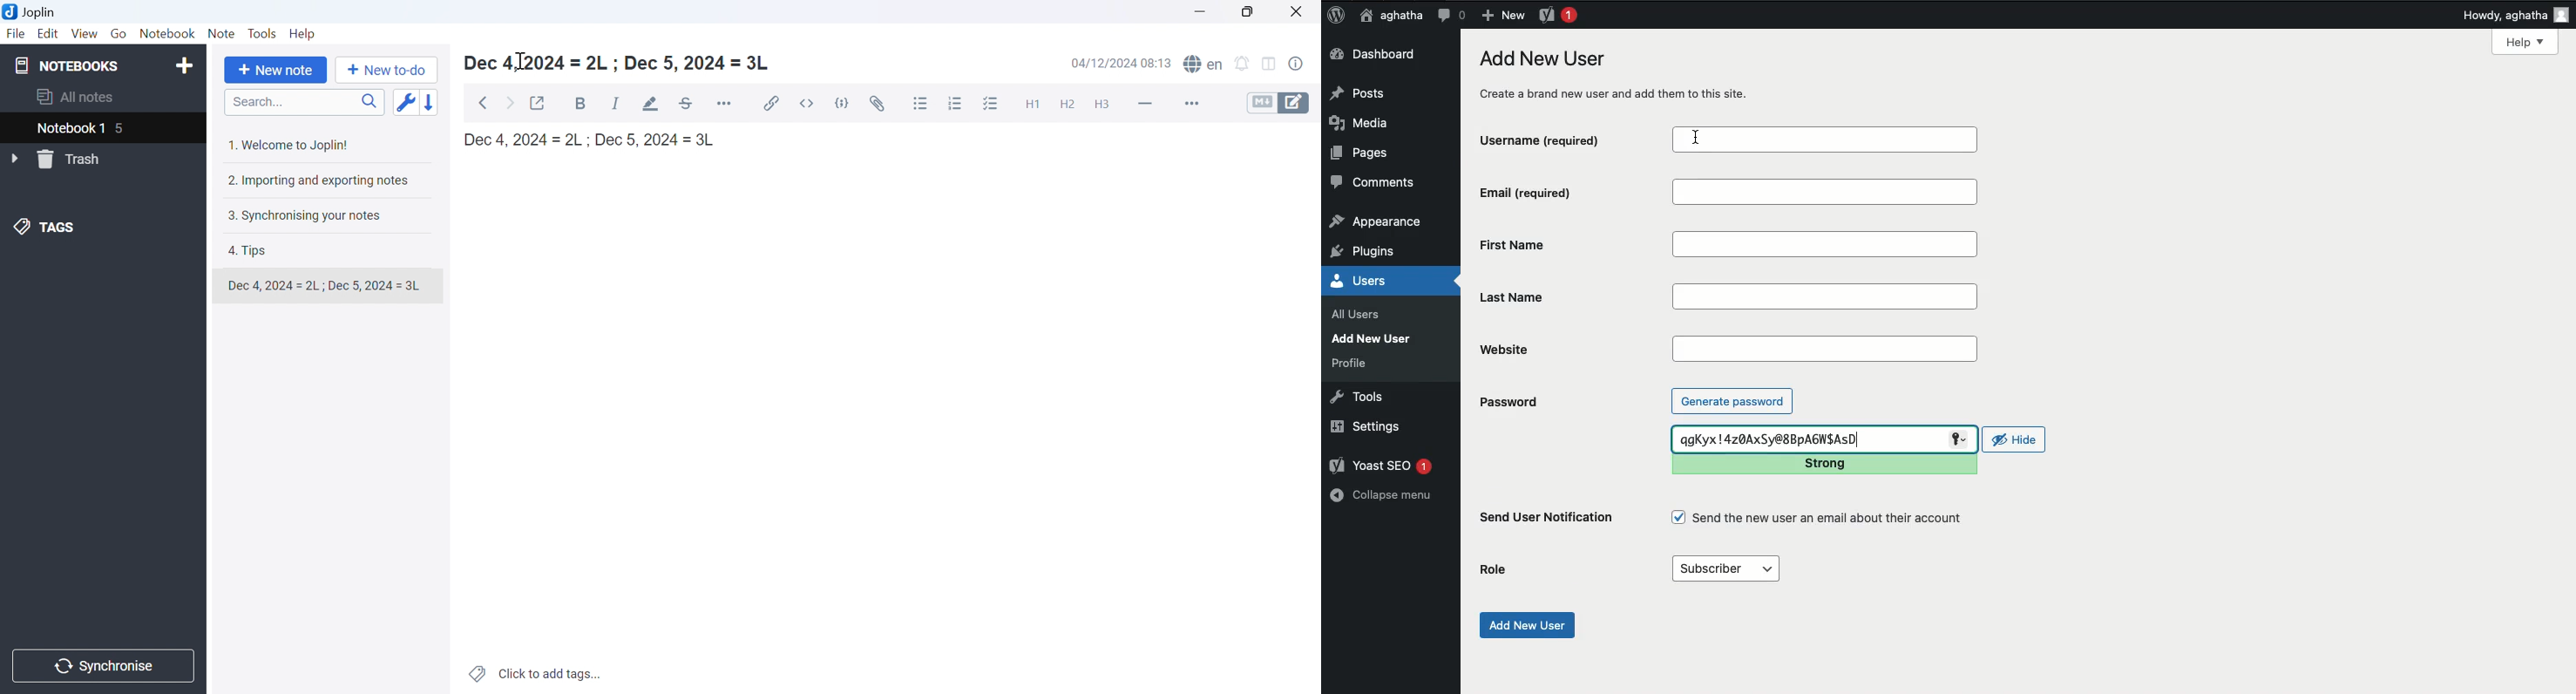 The width and height of the screenshot is (2576, 700). What do you see at coordinates (584, 105) in the screenshot?
I see `Bold` at bounding box center [584, 105].